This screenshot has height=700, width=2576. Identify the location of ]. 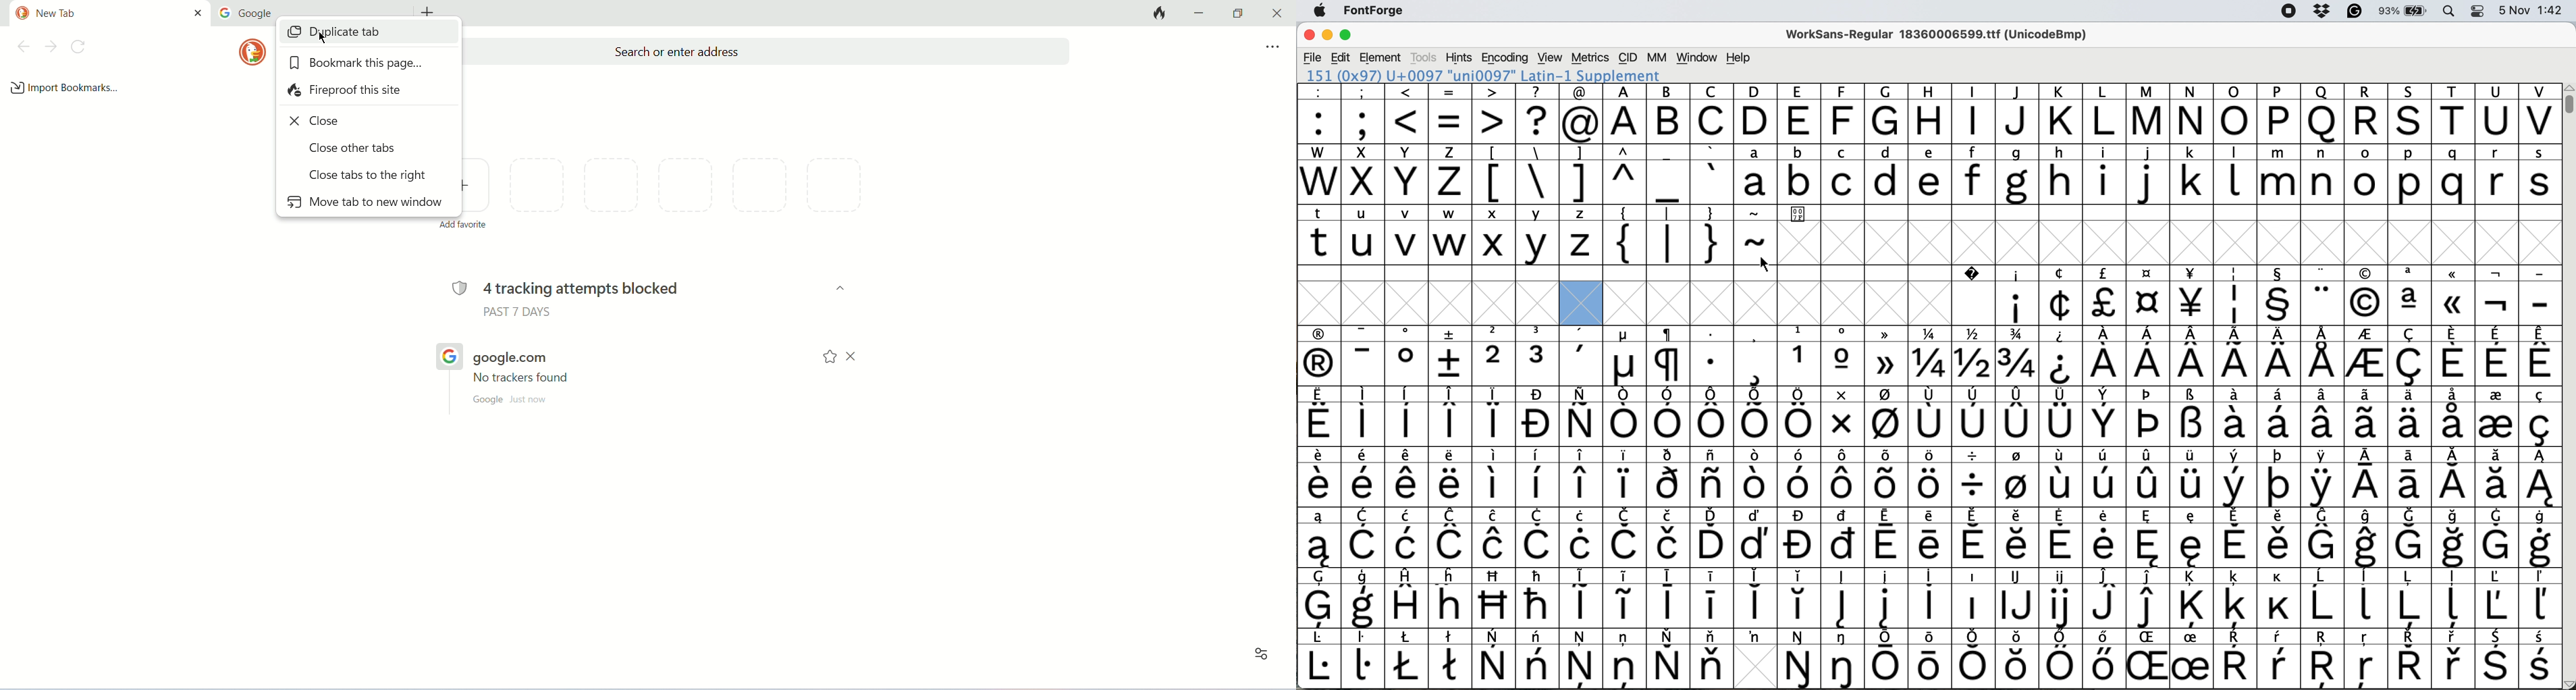
(1580, 173).